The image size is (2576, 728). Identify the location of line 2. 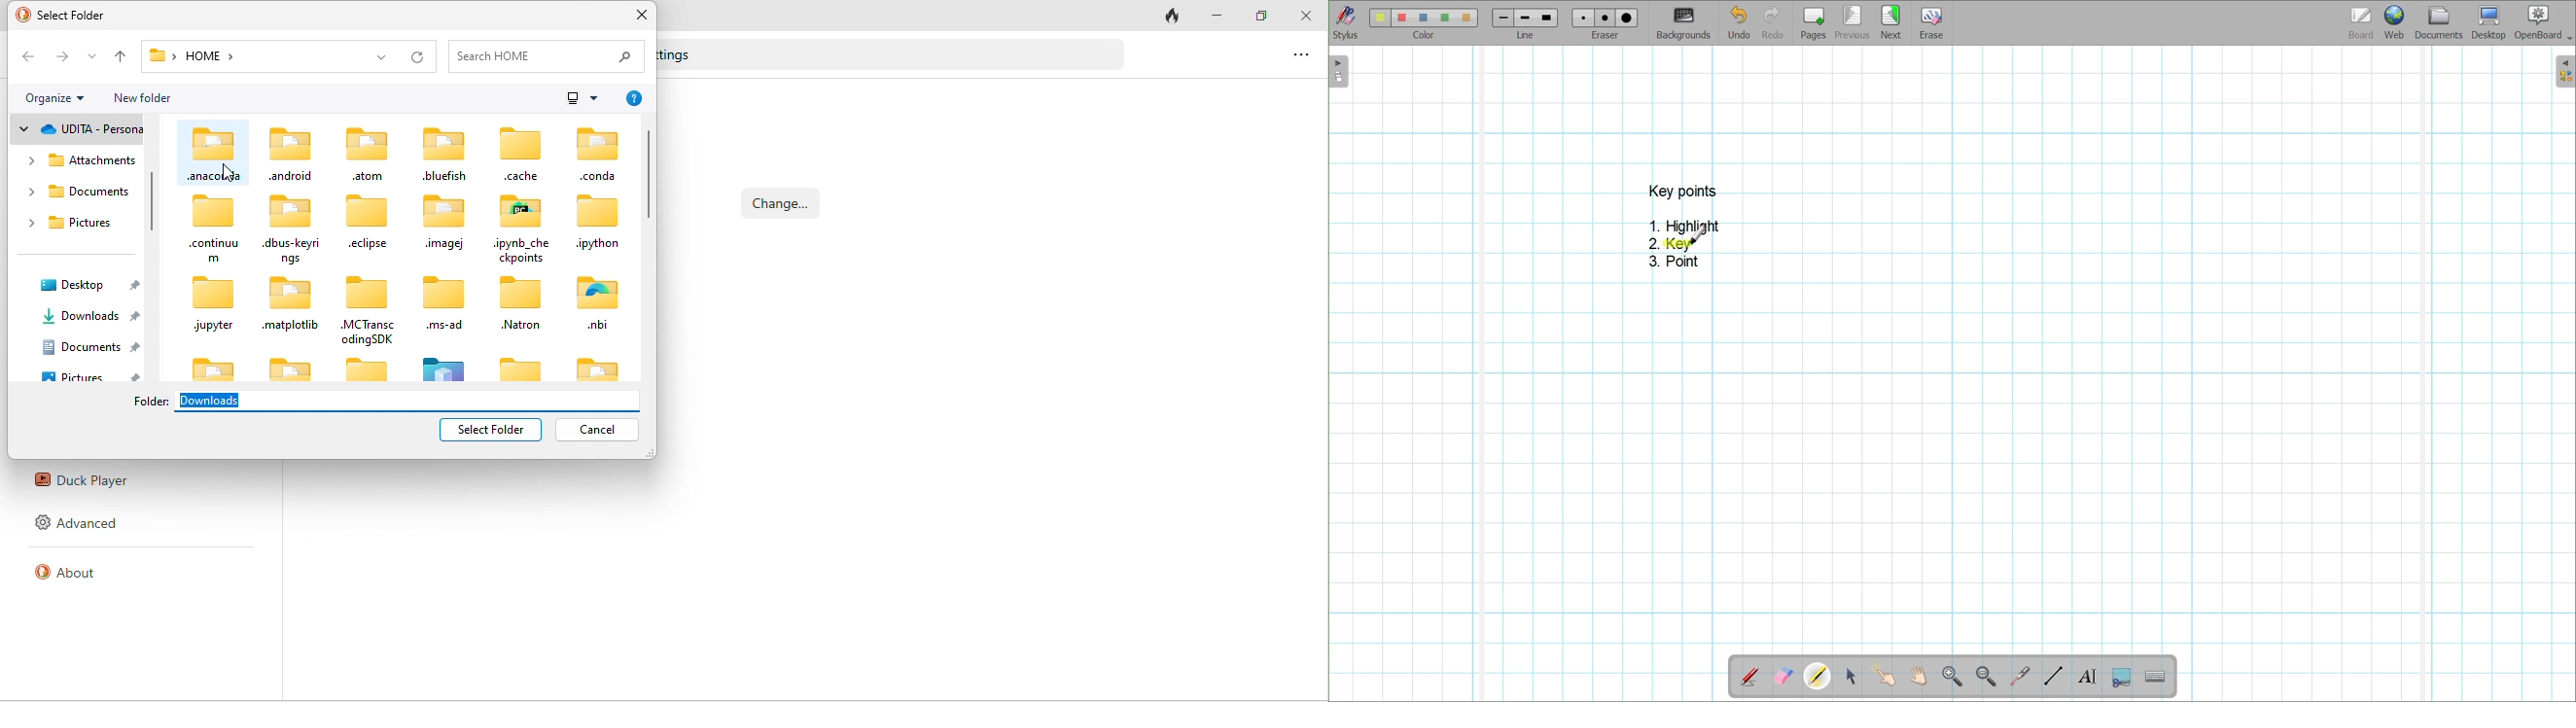
(1523, 18).